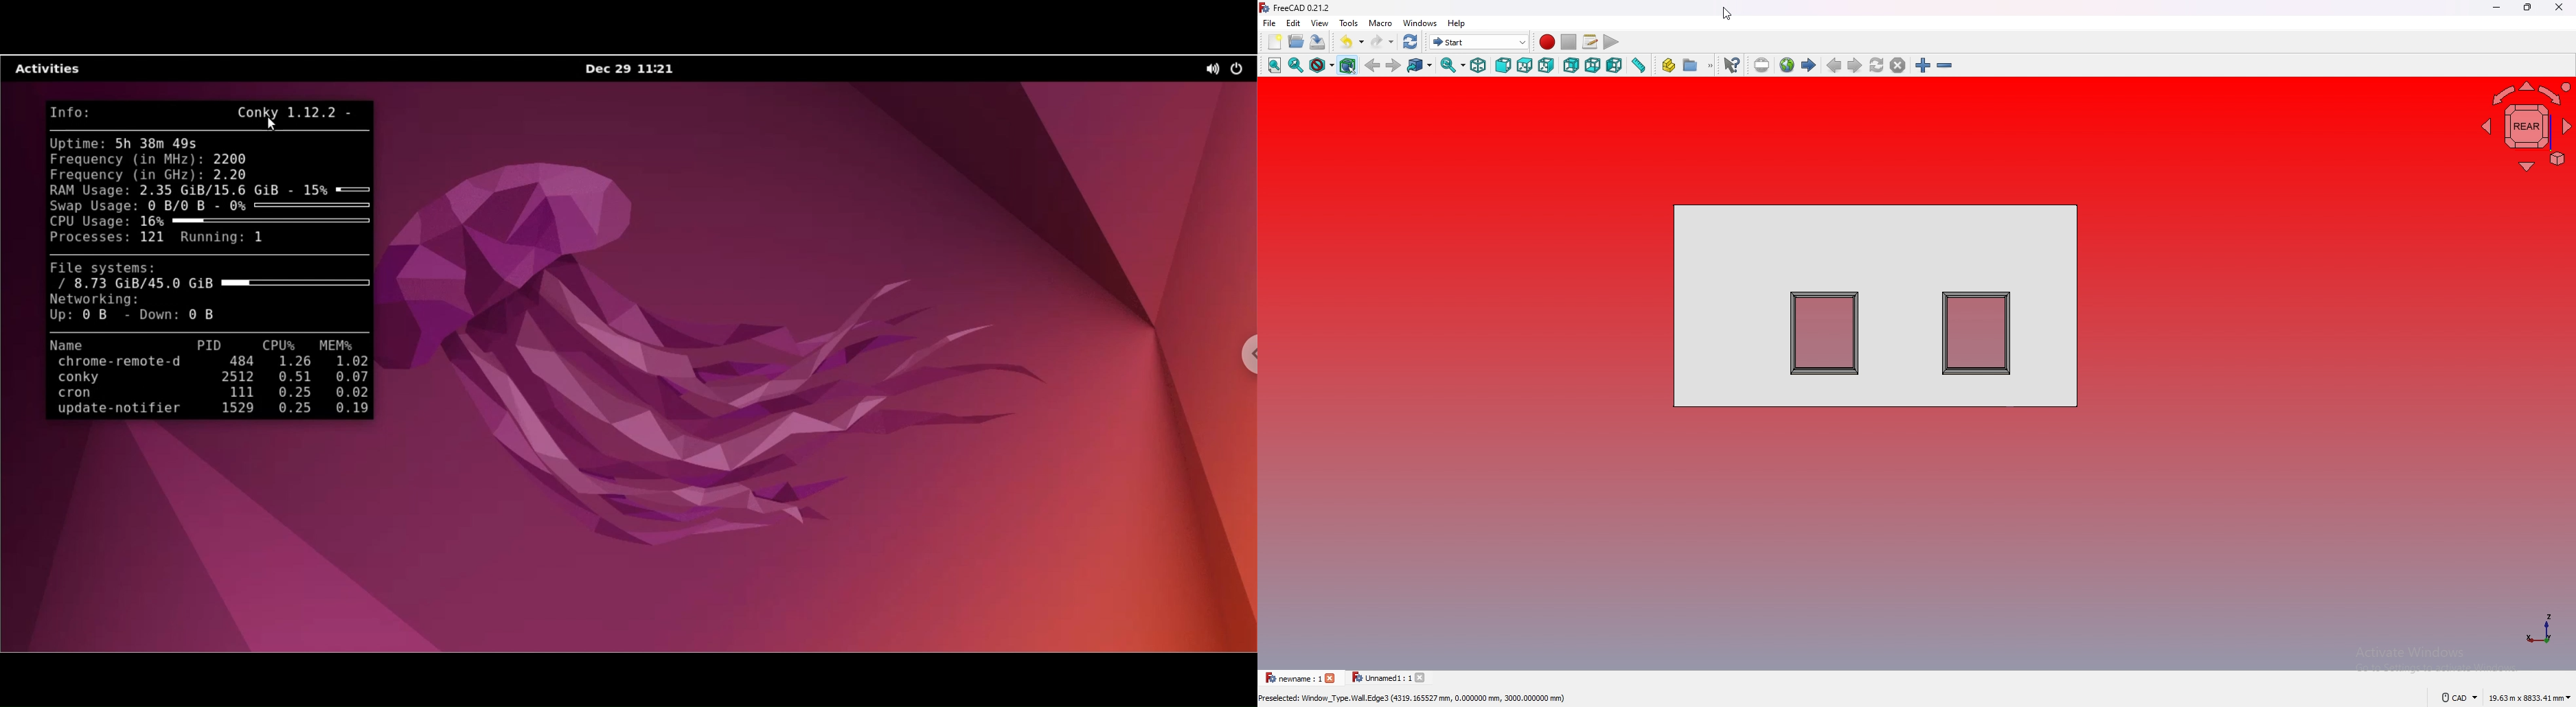  What do you see at coordinates (1787, 65) in the screenshot?
I see `open website` at bounding box center [1787, 65].